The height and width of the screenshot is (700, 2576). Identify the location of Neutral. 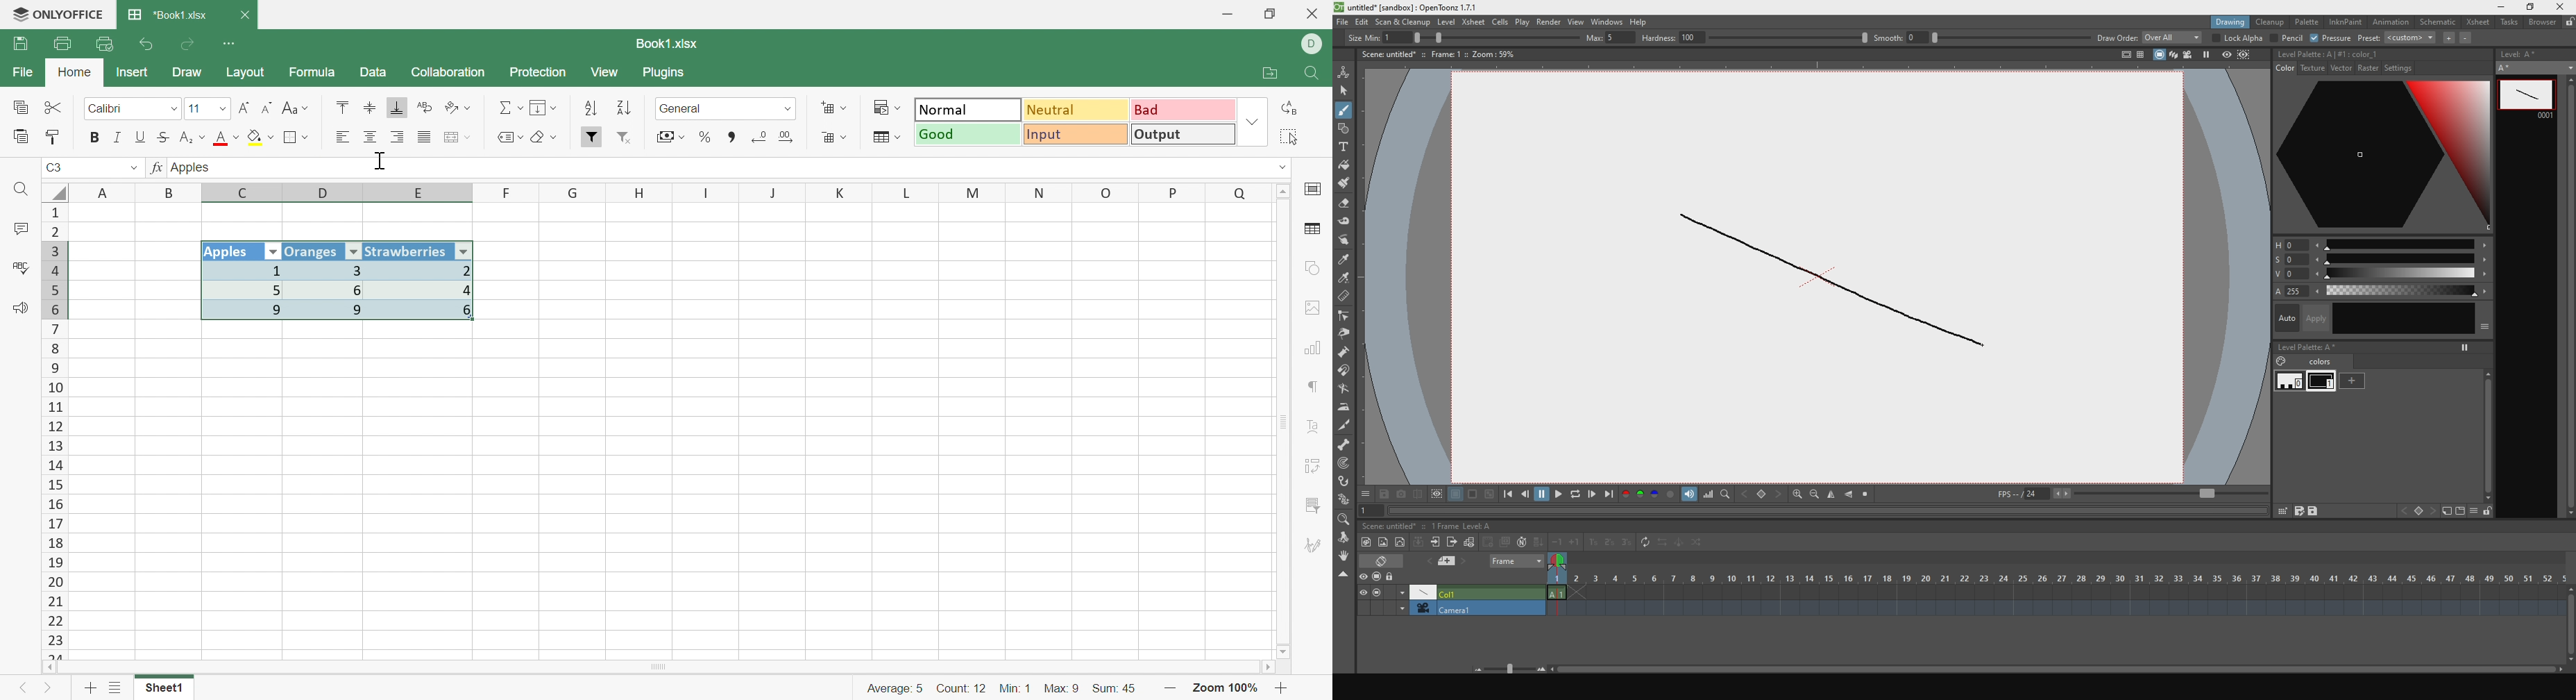
(1077, 109).